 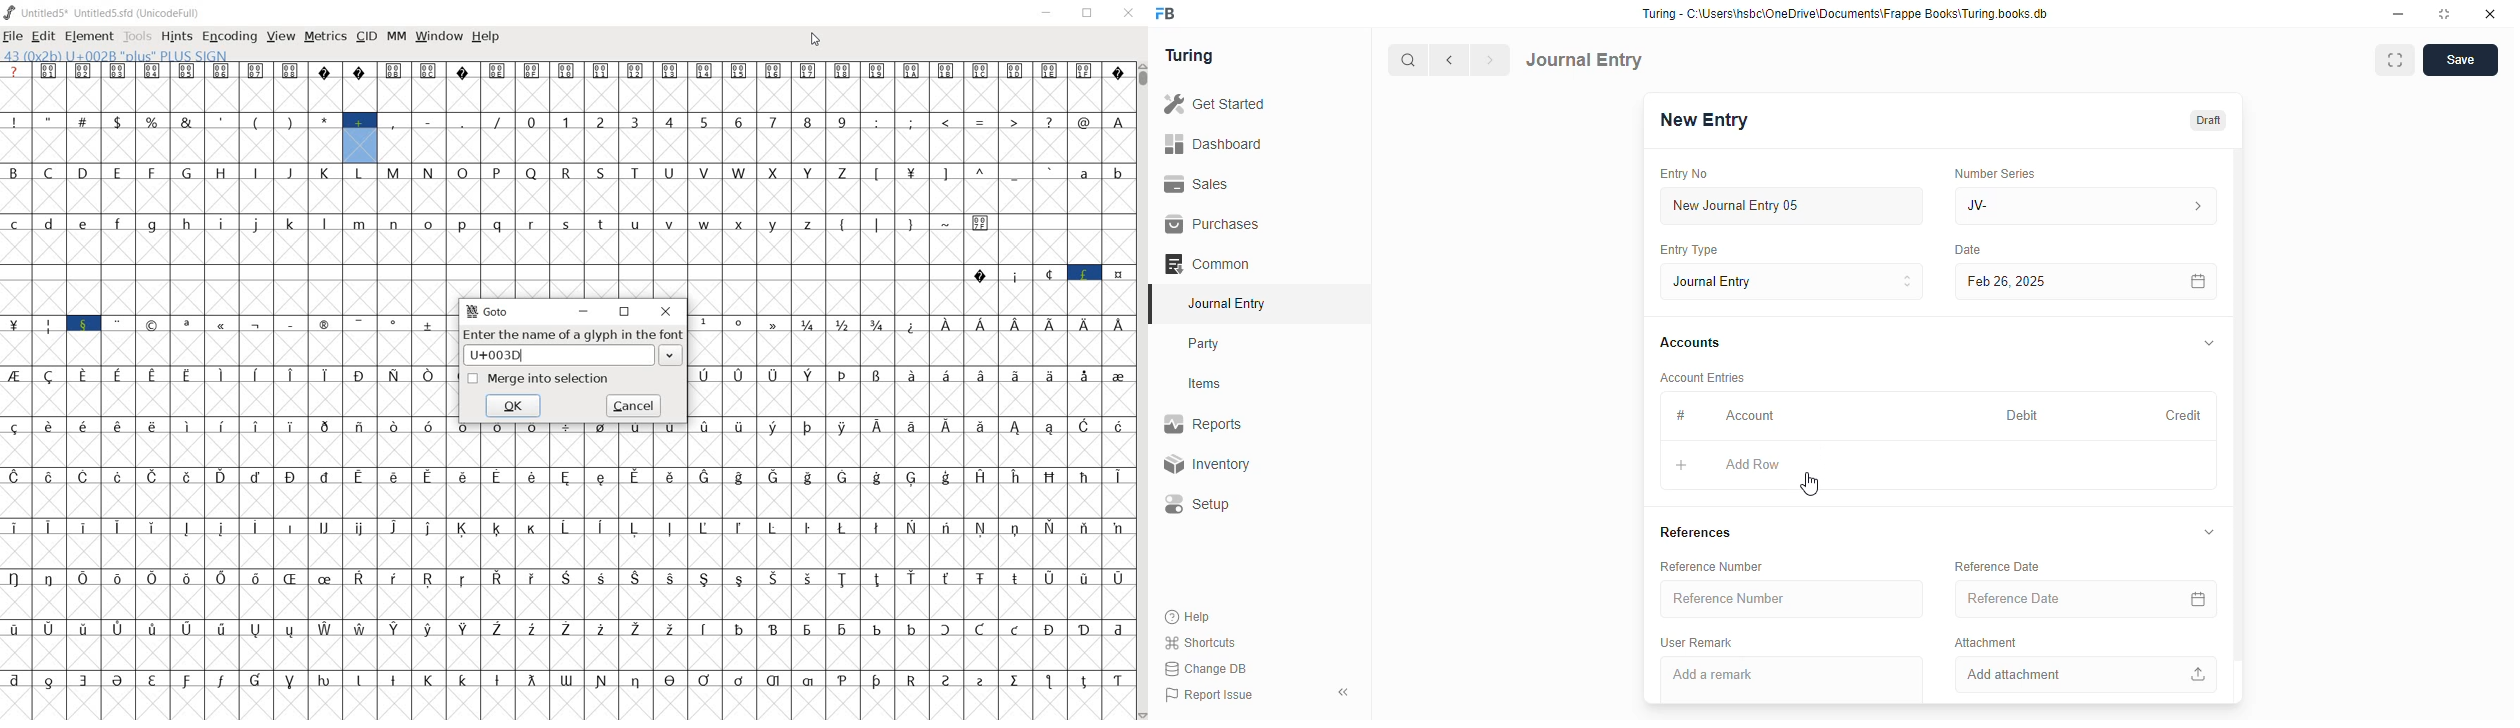 I want to click on reference number, so click(x=1711, y=567).